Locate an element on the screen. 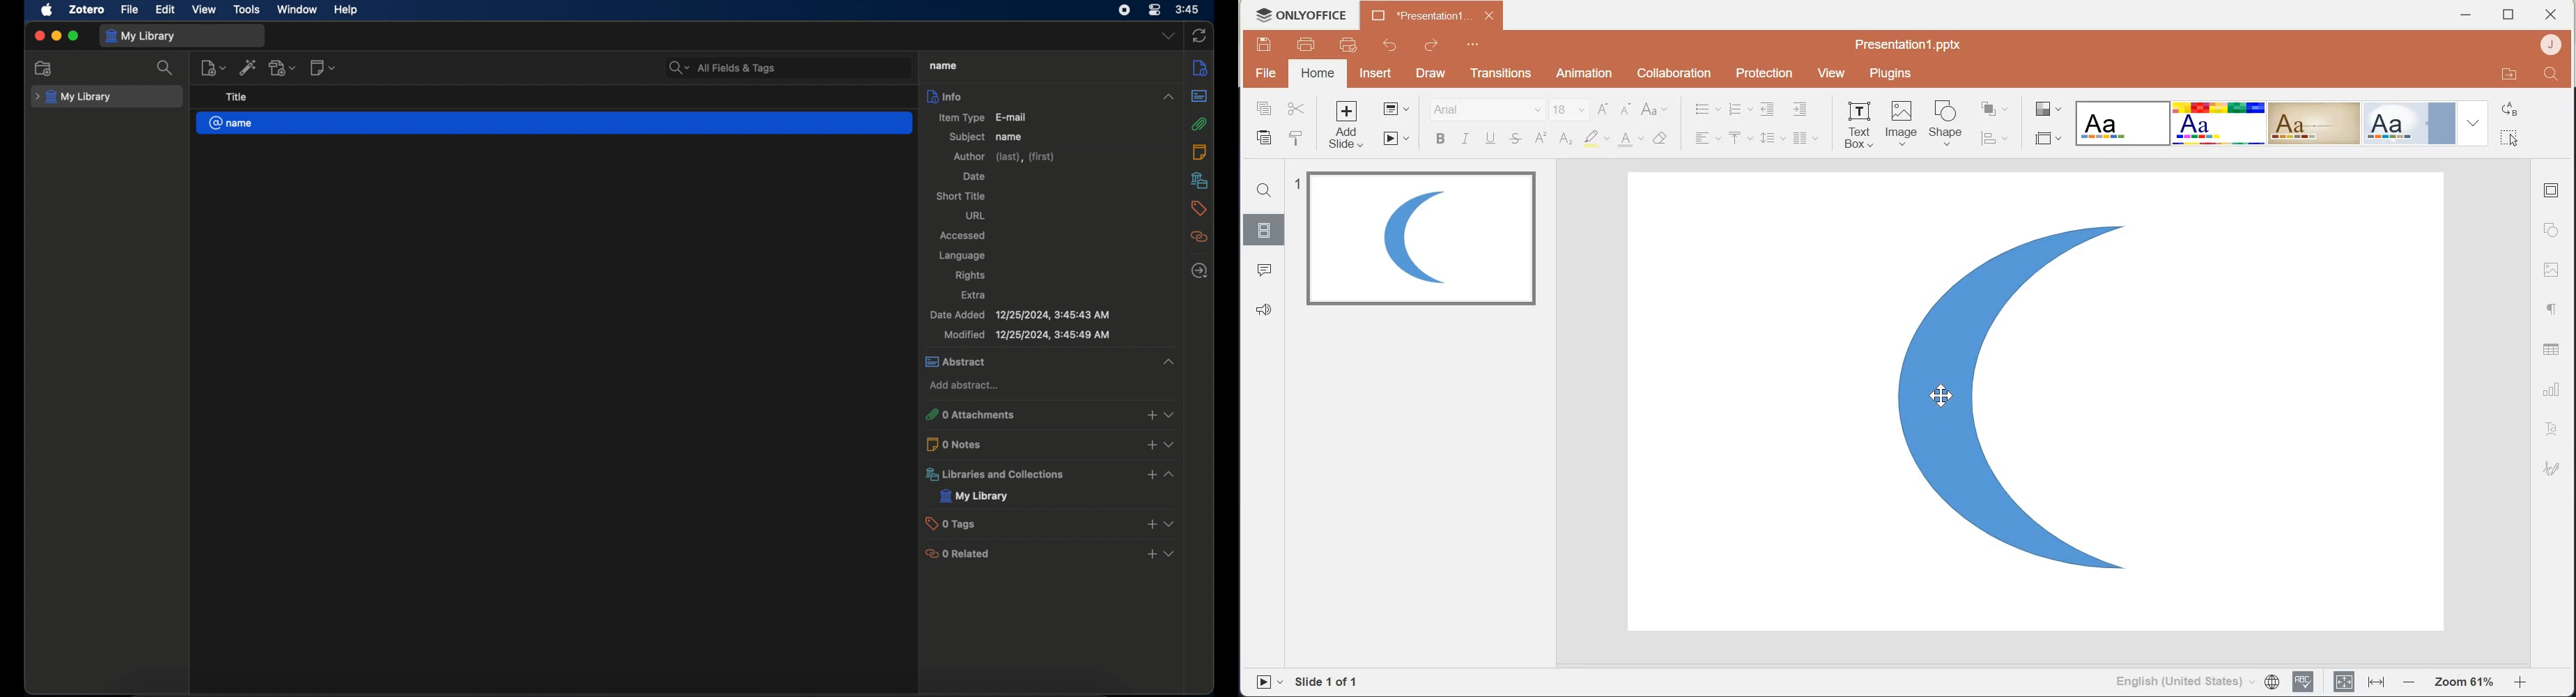  tools is located at coordinates (247, 10).